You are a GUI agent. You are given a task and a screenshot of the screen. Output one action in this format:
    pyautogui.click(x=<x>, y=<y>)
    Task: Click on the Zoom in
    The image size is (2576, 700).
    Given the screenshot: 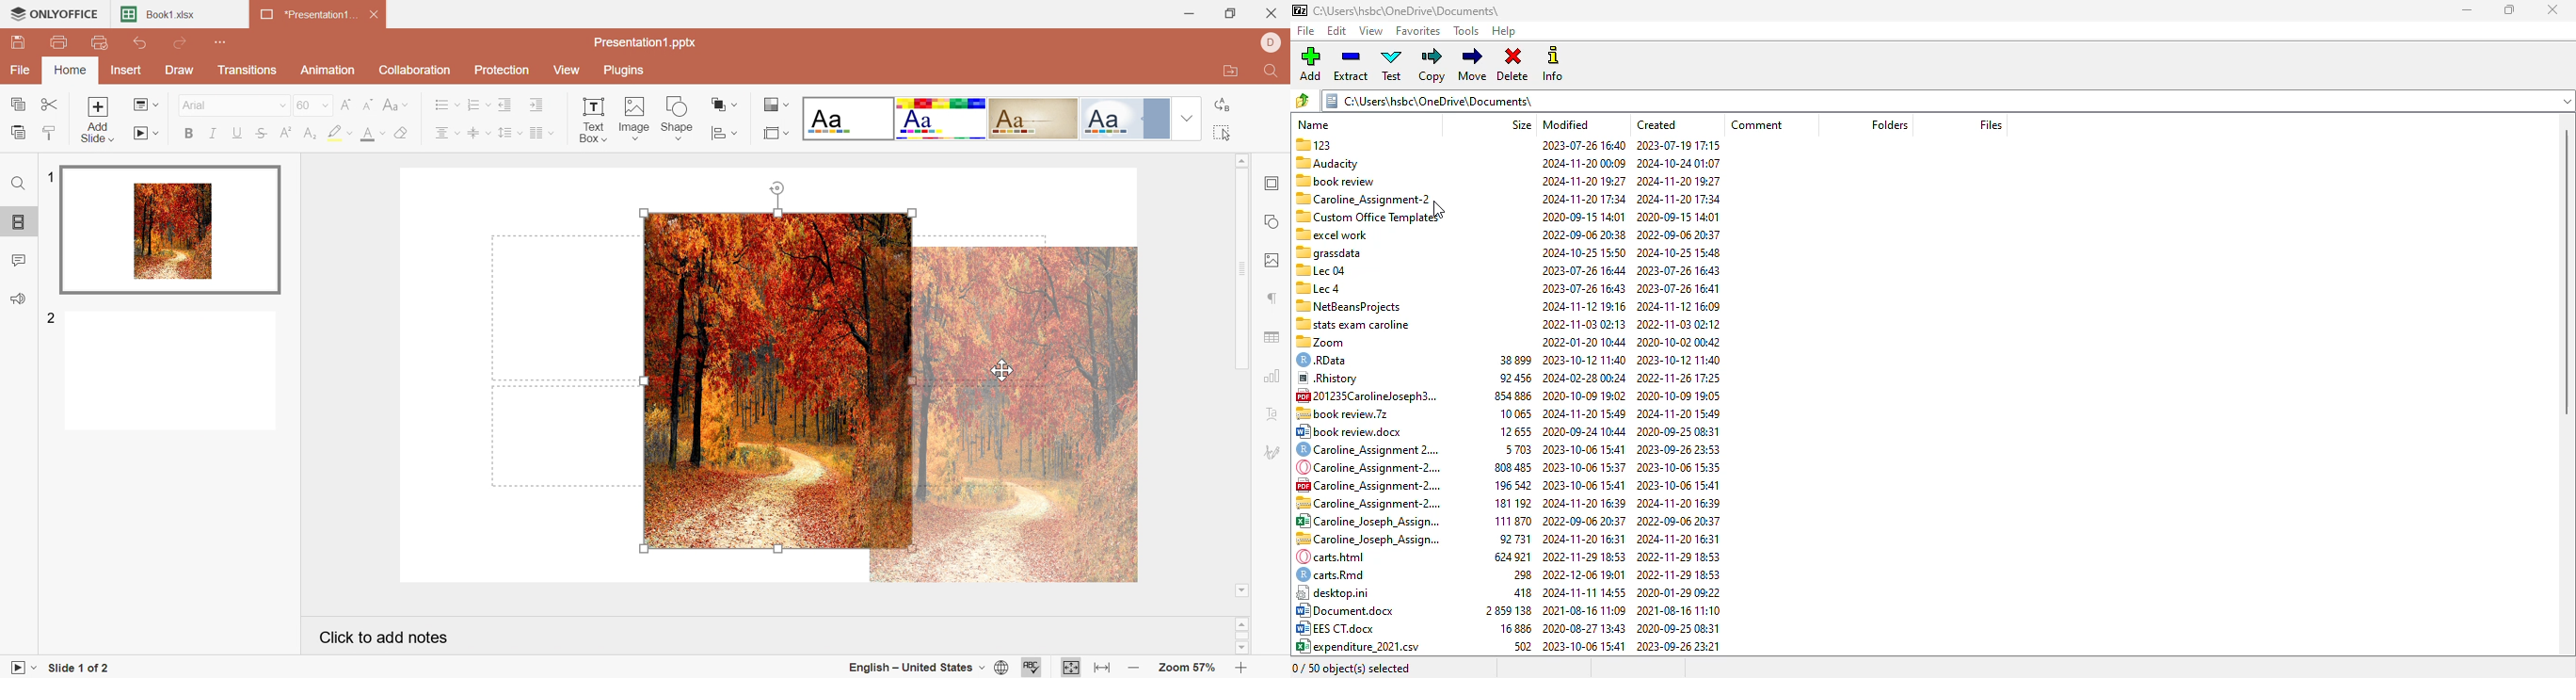 What is the action you would take?
    pyautogui.click(x=1242, y=669)
    